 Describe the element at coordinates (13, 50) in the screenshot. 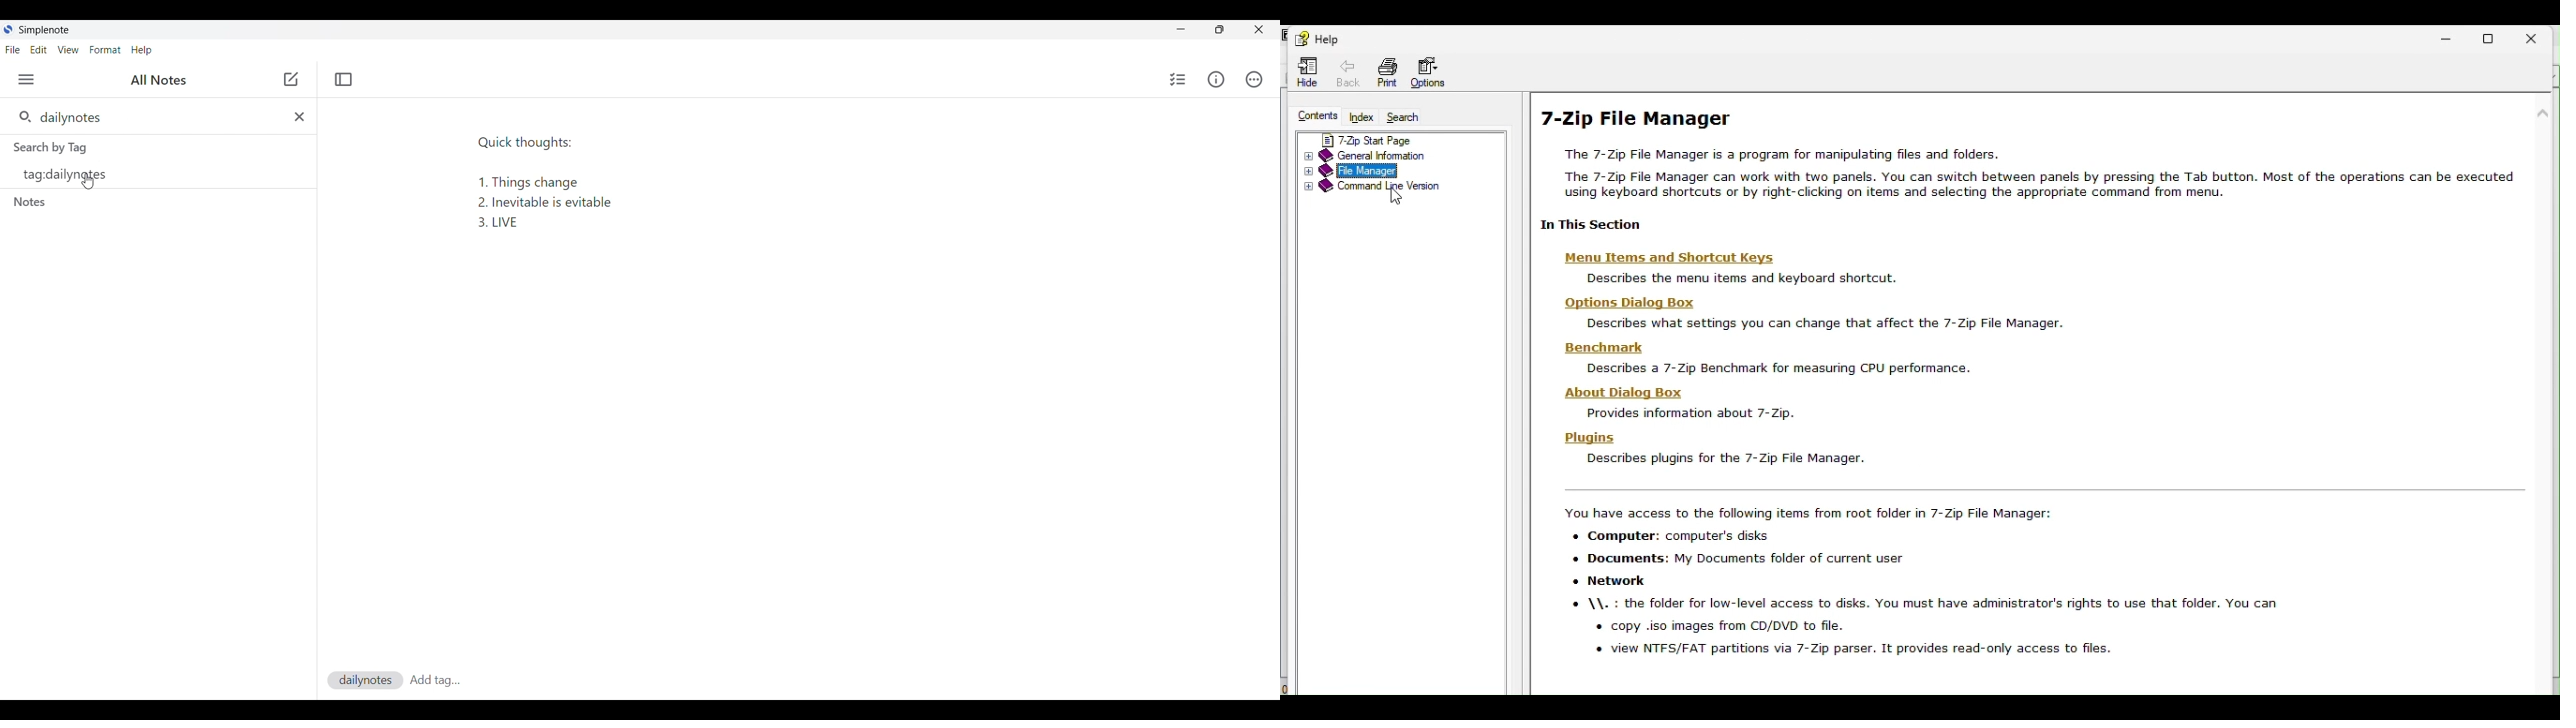

I see `File menu` at that location.